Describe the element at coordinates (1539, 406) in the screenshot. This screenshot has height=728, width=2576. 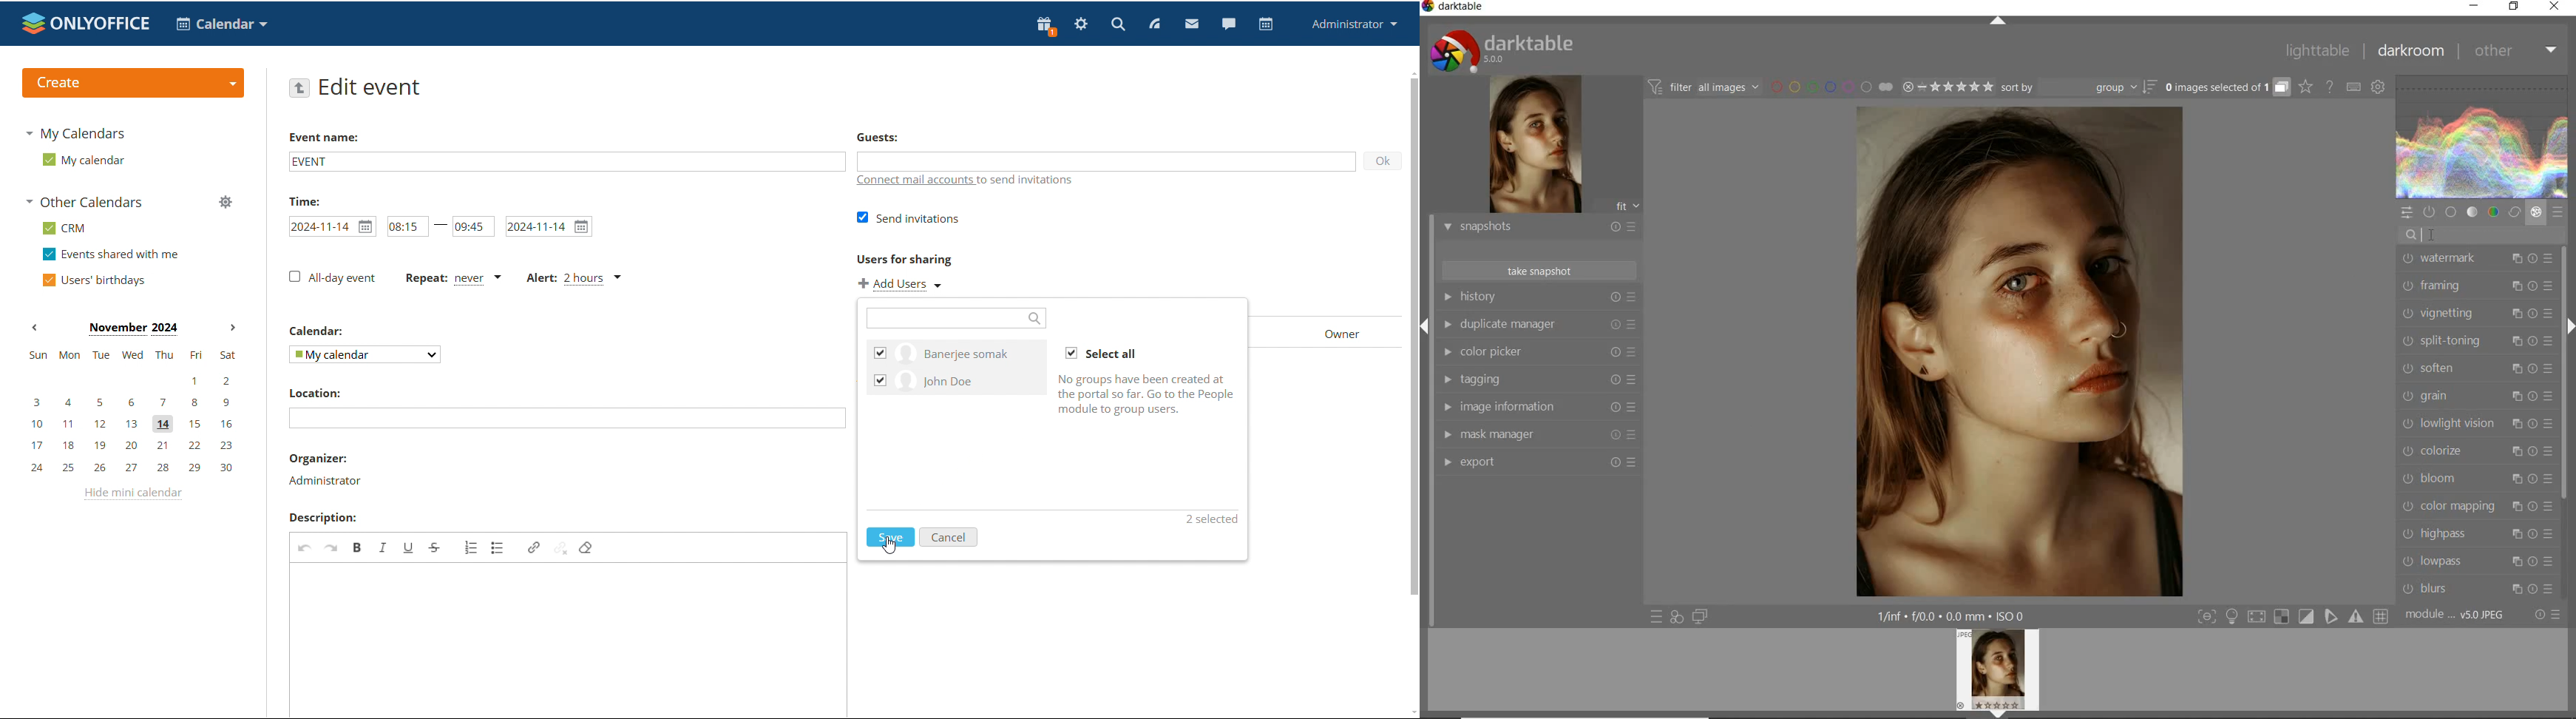
I see `image information` at that location.